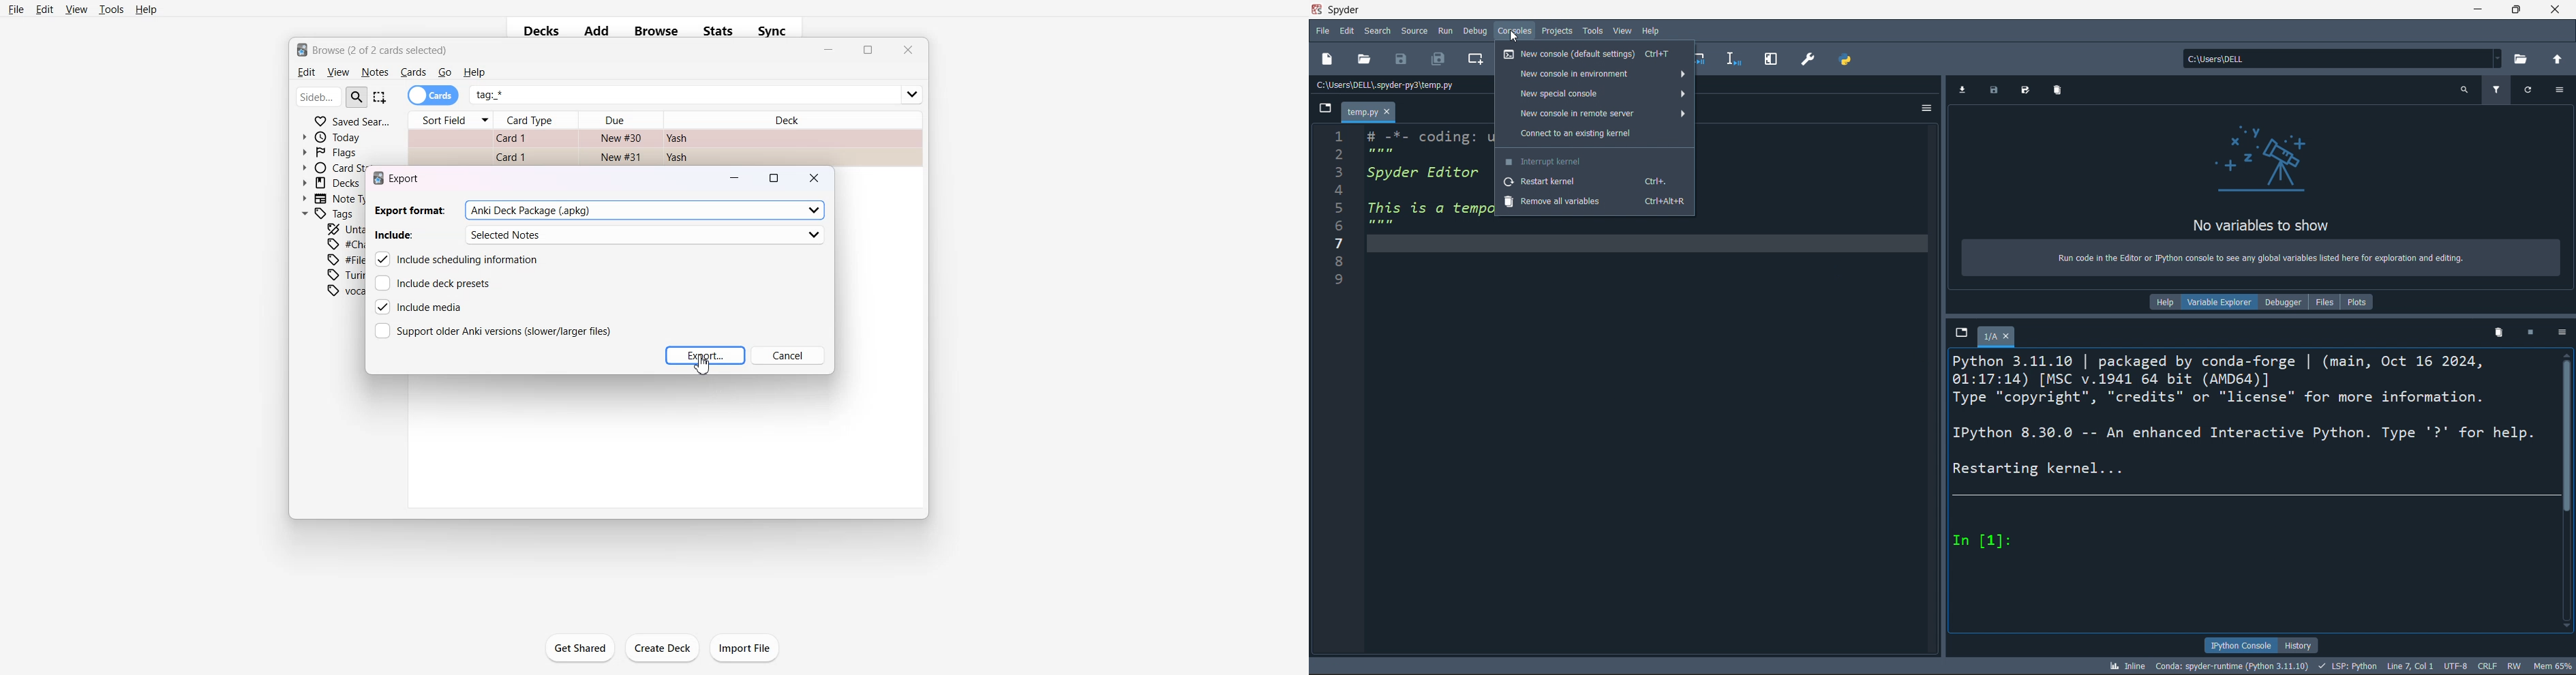 Image resolution: width=2576 pixels, height=700 pixels. Describe the element at coordinates (2562, 90) in the screenshot. I see `more options` at that location.